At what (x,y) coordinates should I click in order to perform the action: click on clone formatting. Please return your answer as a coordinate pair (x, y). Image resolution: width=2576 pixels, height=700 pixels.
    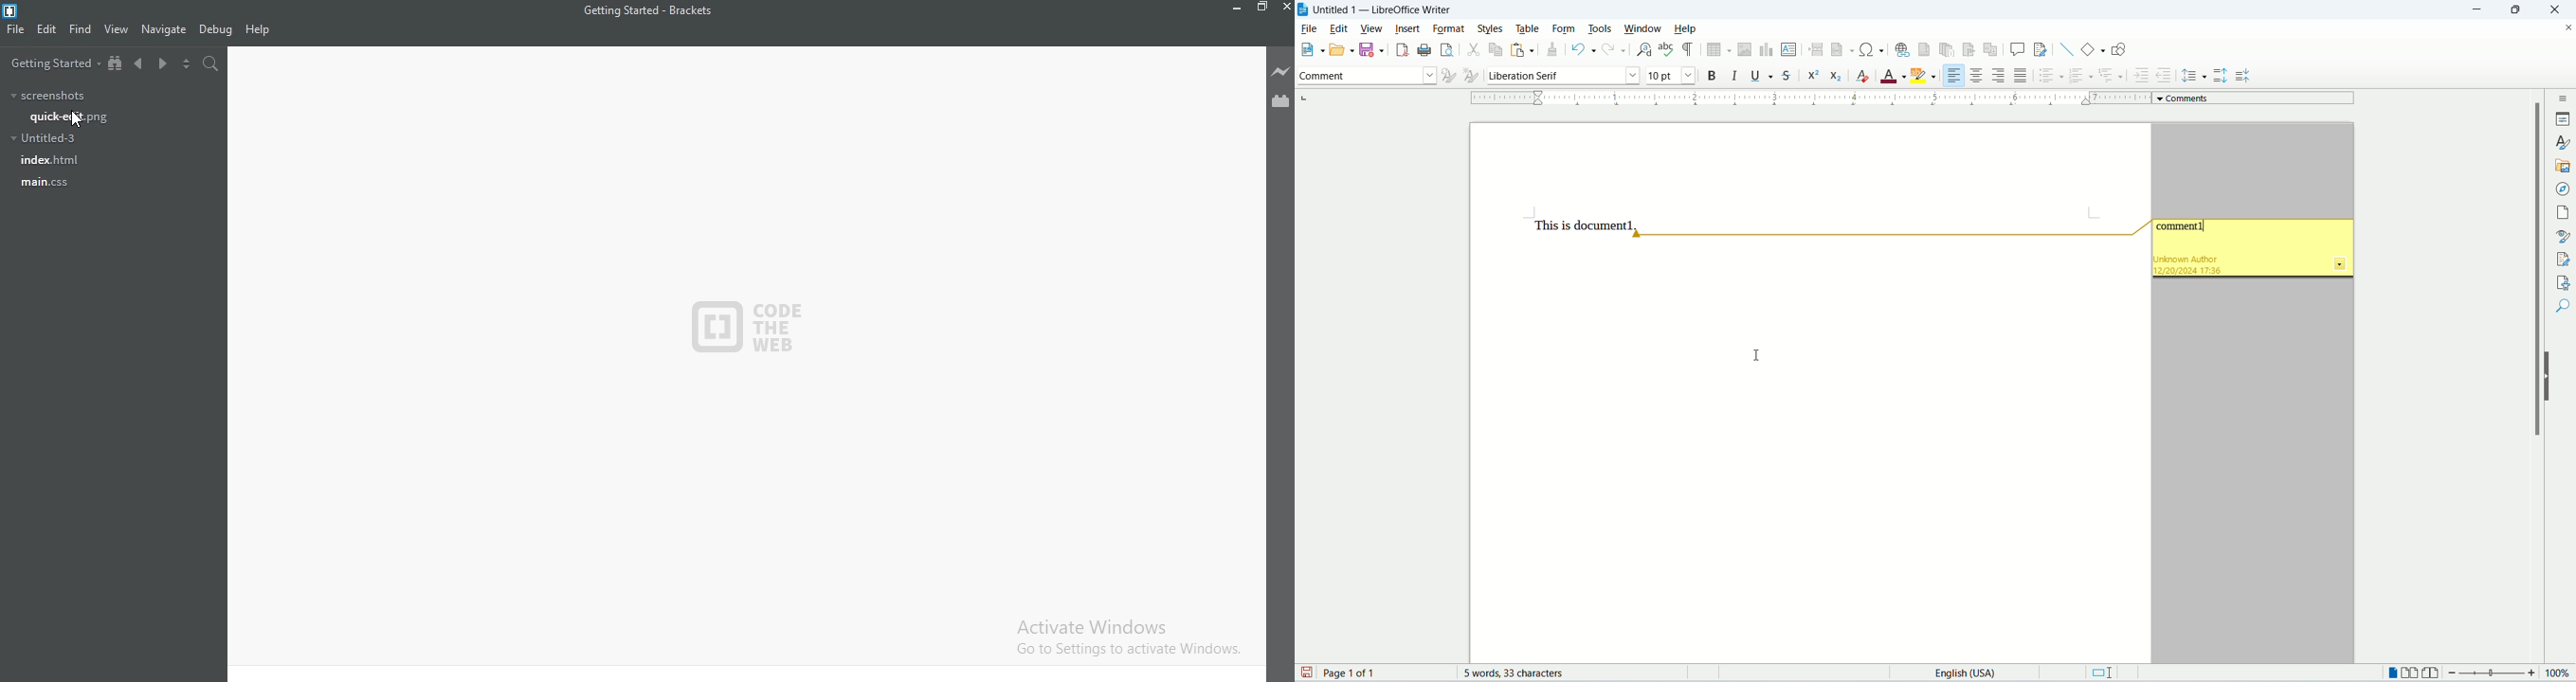
    Looking at the image, I should click on (1554, 51).